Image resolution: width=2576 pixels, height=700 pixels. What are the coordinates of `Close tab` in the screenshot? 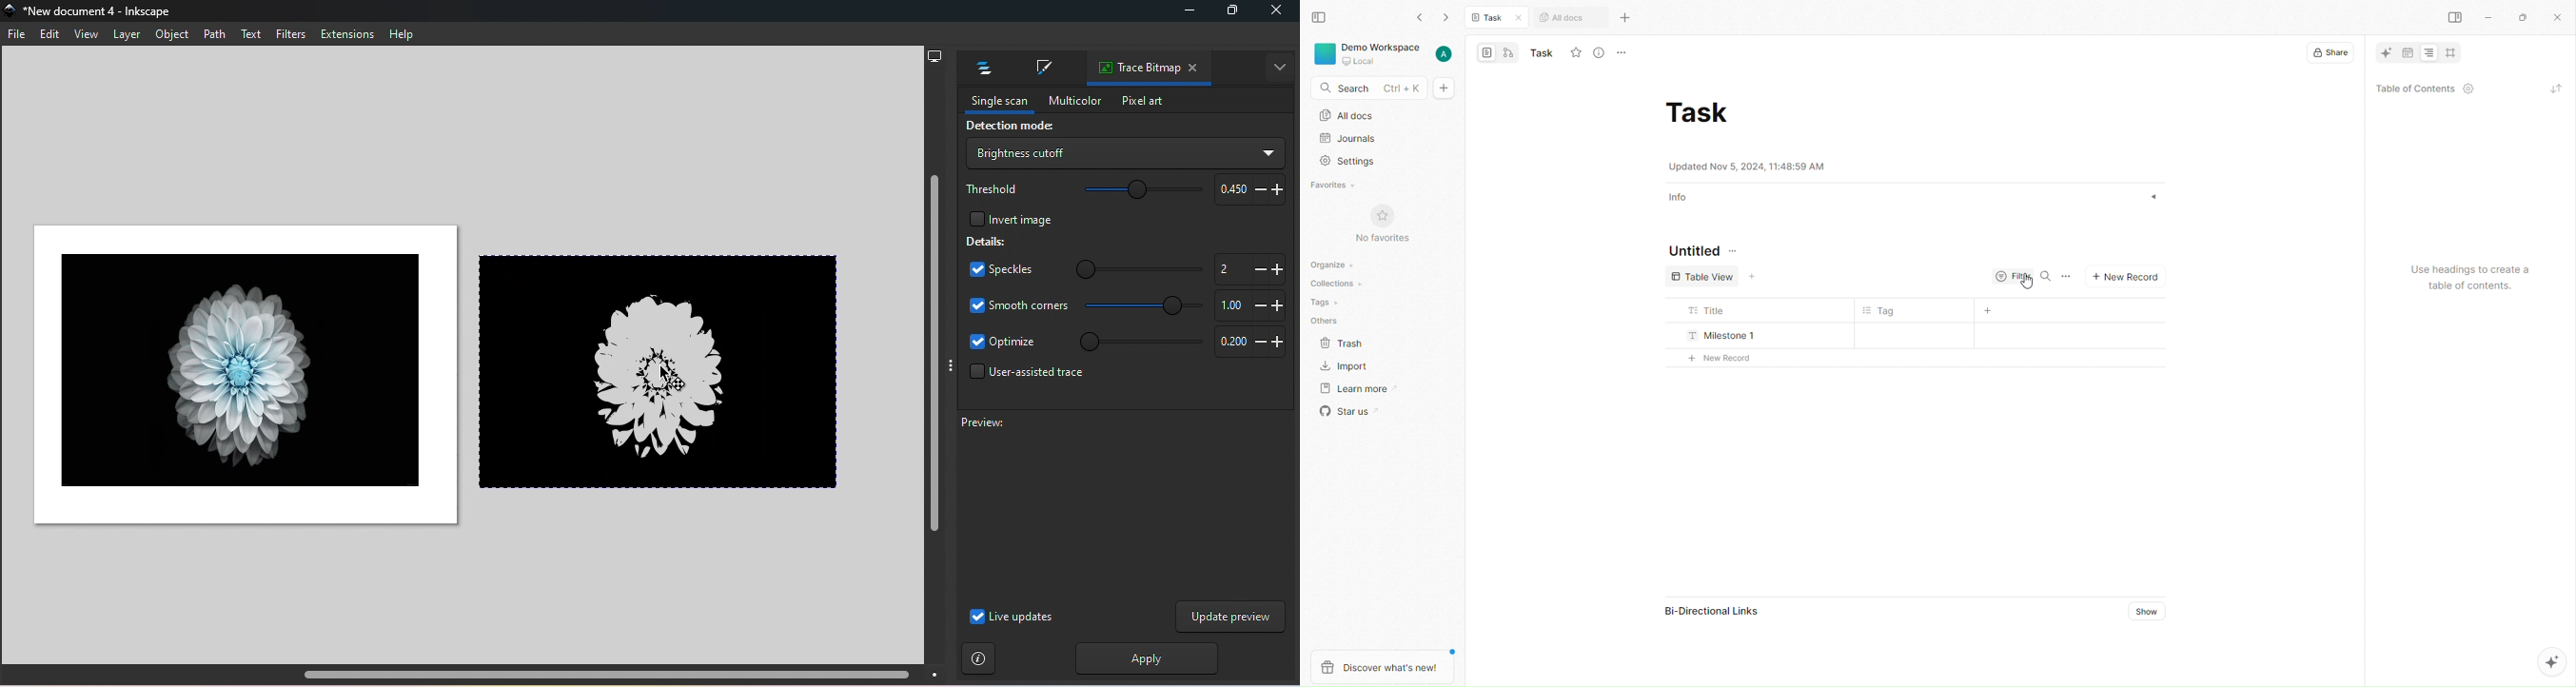 It's located at (1194, 69).